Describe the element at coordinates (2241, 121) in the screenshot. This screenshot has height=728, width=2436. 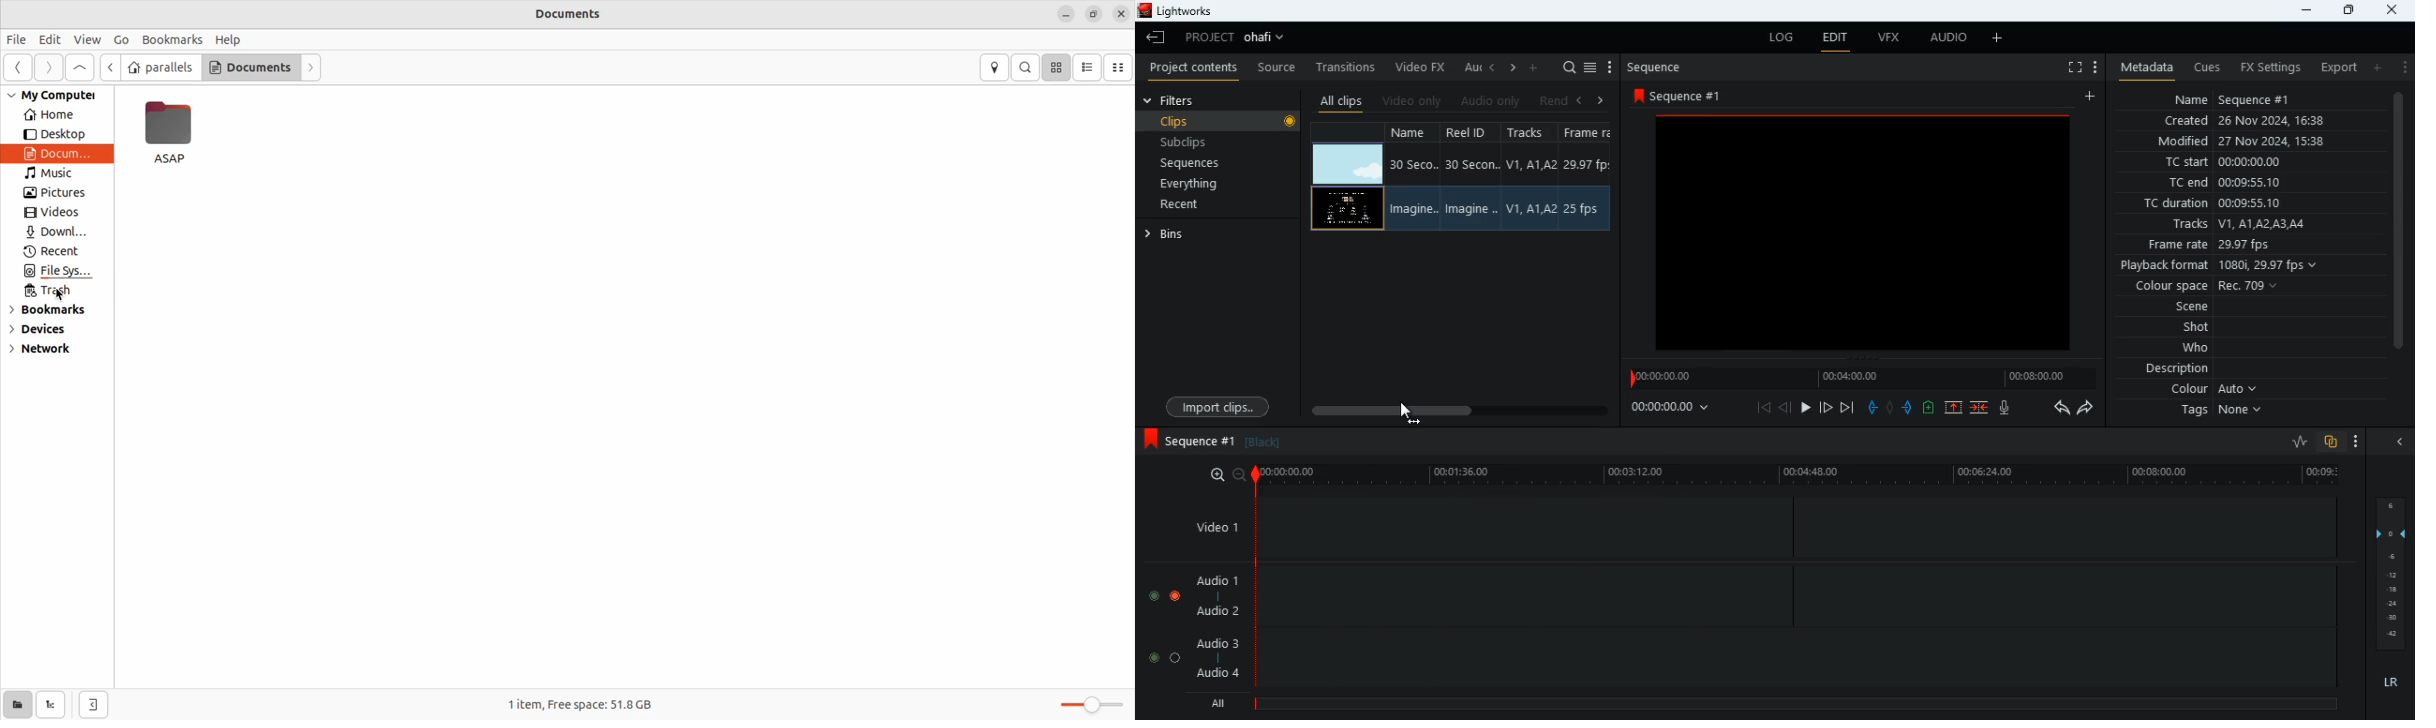
I see `created` at that location.